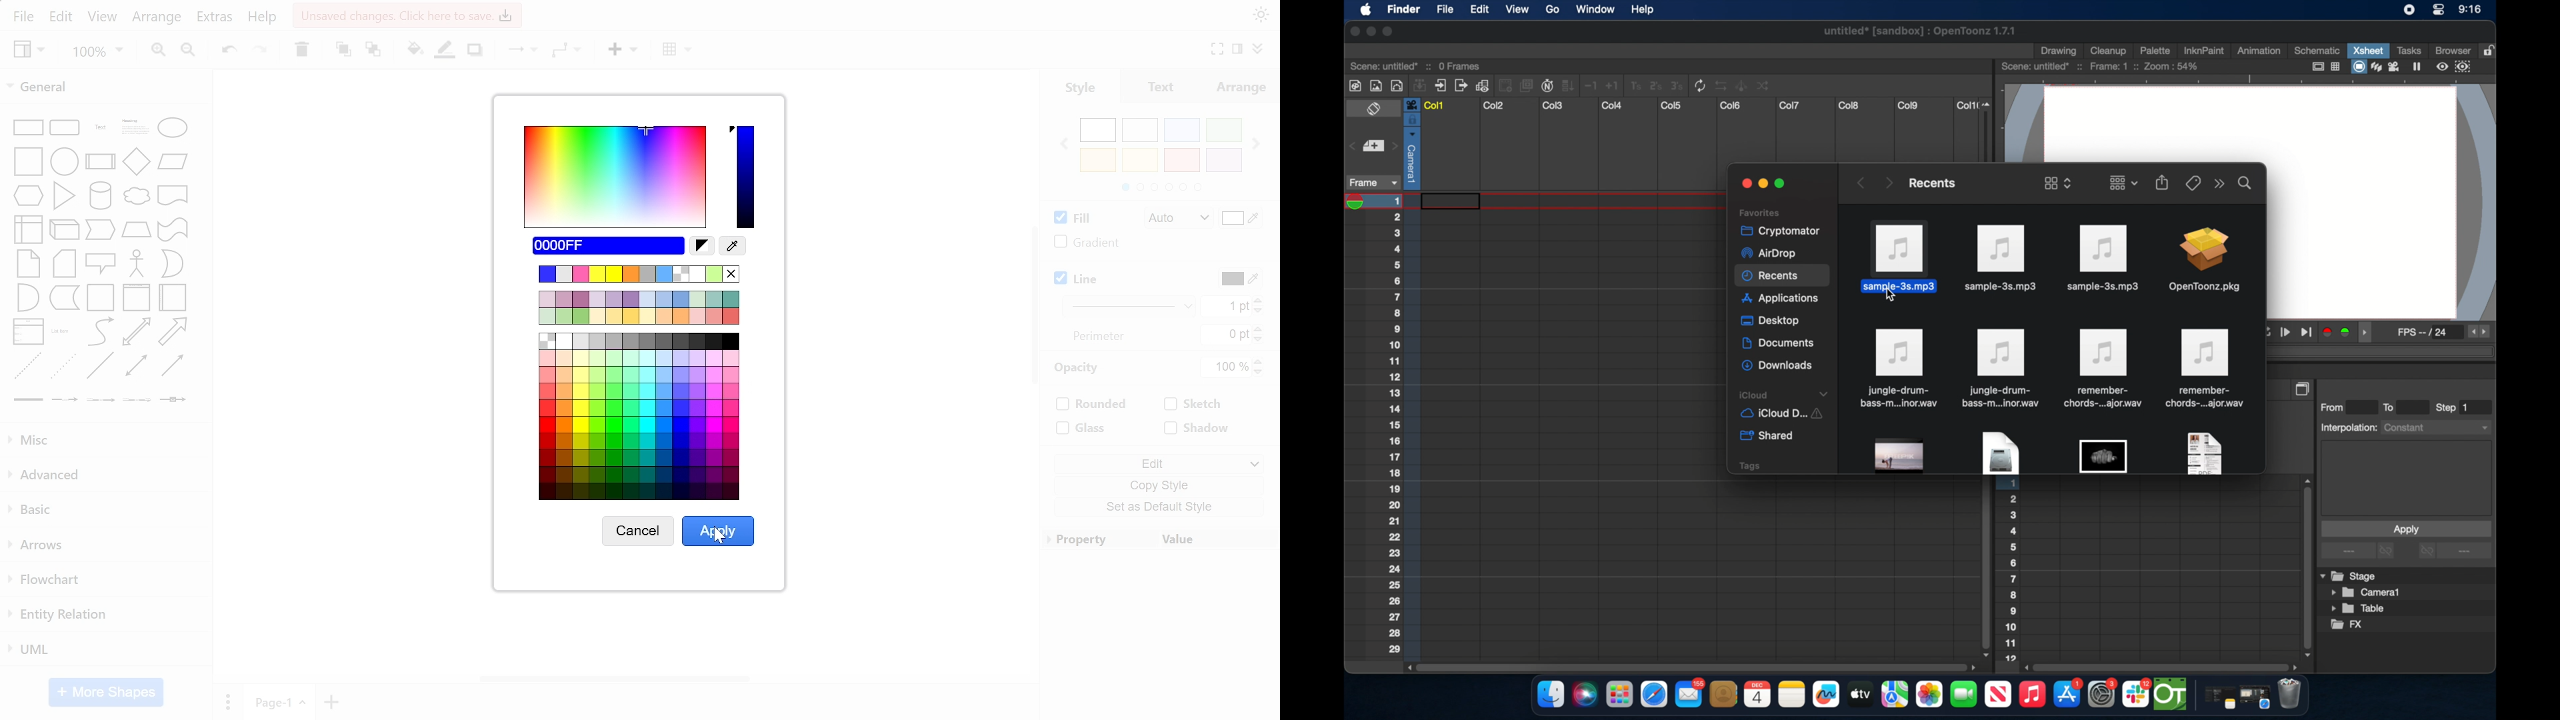  Describe the element at coordinates (2408, 50) in the screenshot. I see `tasks` at that location.